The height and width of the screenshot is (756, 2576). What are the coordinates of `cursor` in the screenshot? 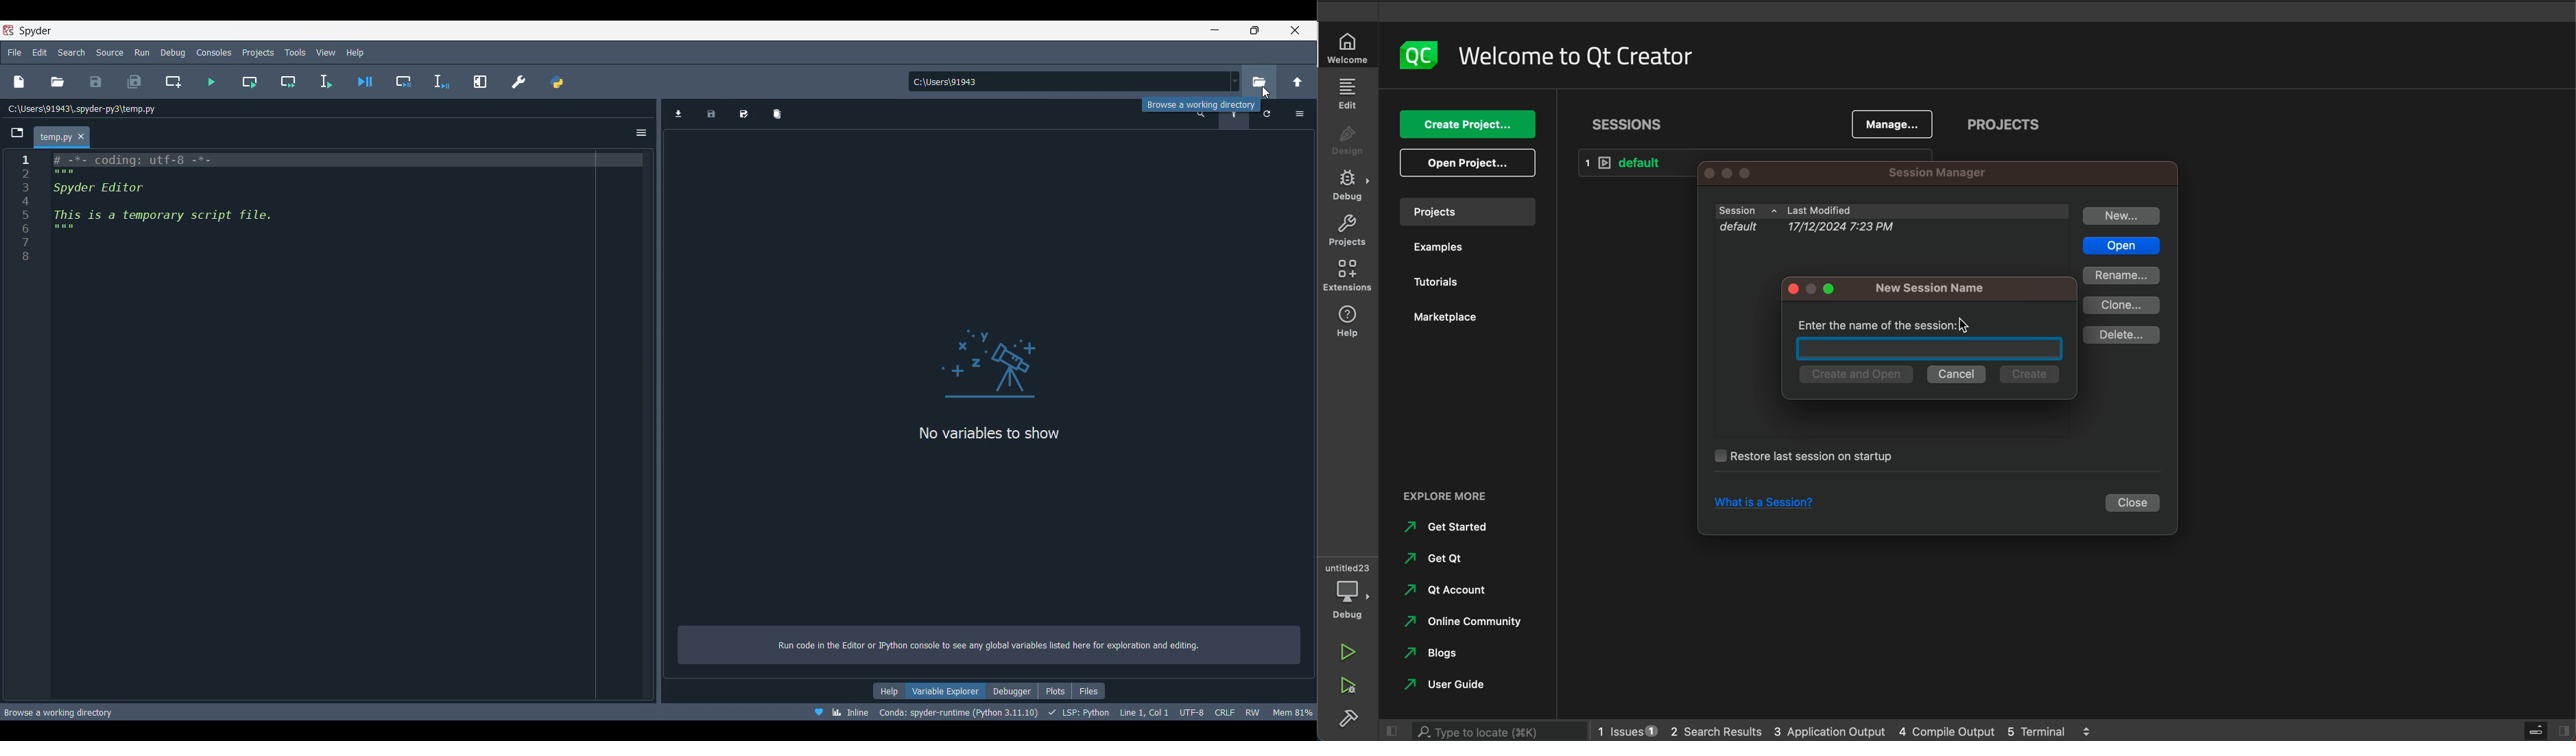 It's located at (1965, 325).